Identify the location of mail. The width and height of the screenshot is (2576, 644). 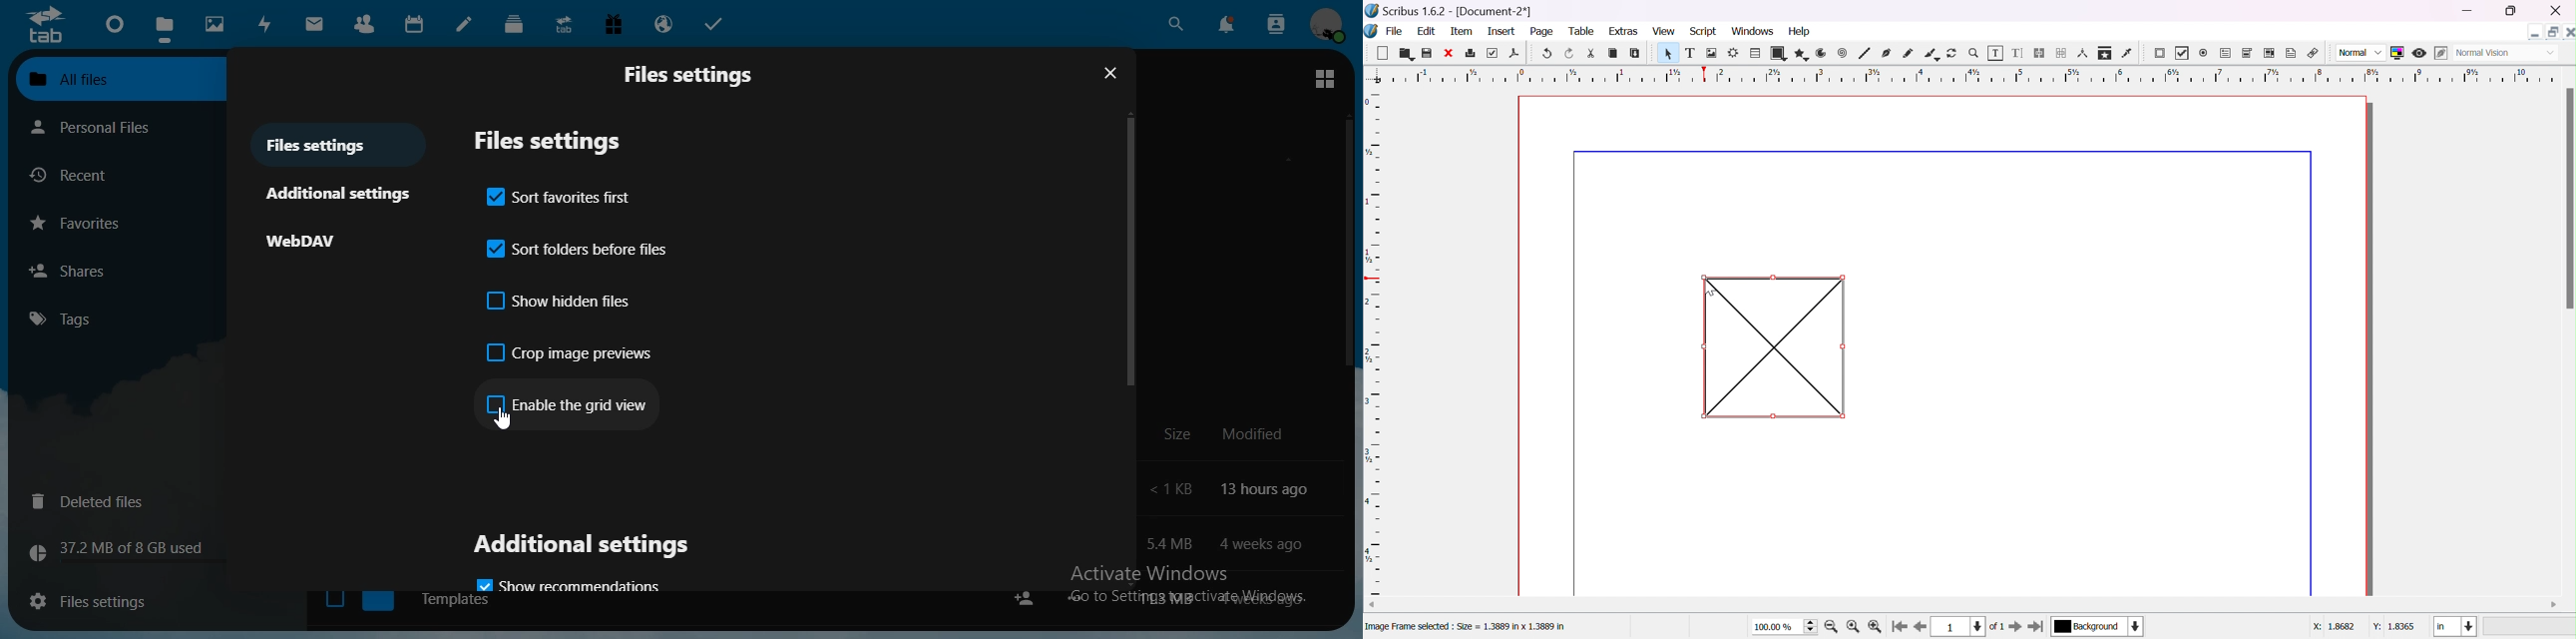
(314, 24).